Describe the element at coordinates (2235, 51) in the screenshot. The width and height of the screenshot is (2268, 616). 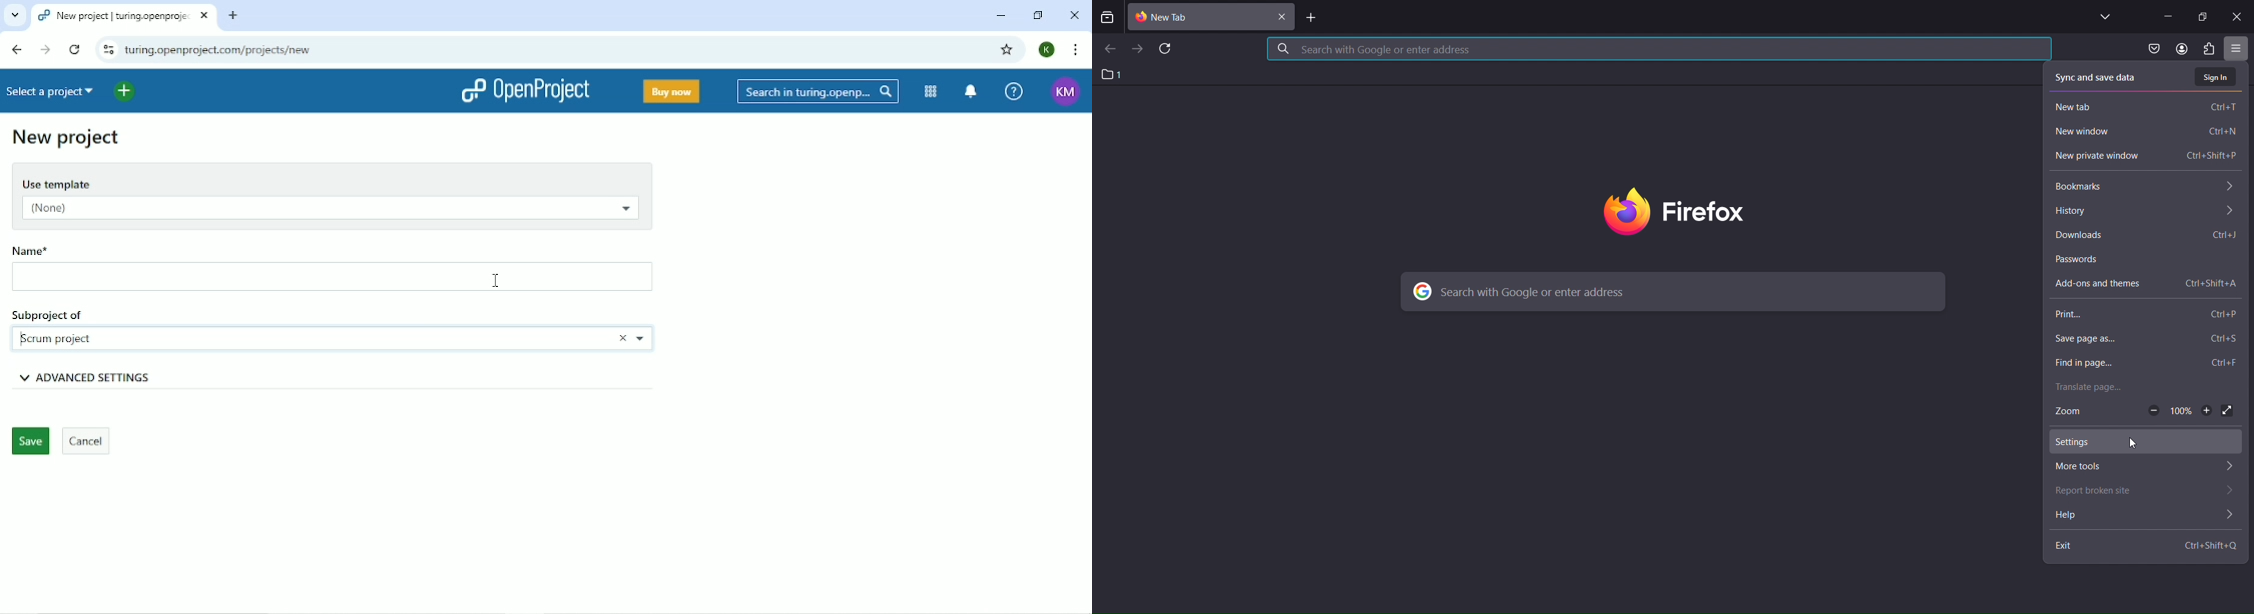
I see `open application tab` at that location.